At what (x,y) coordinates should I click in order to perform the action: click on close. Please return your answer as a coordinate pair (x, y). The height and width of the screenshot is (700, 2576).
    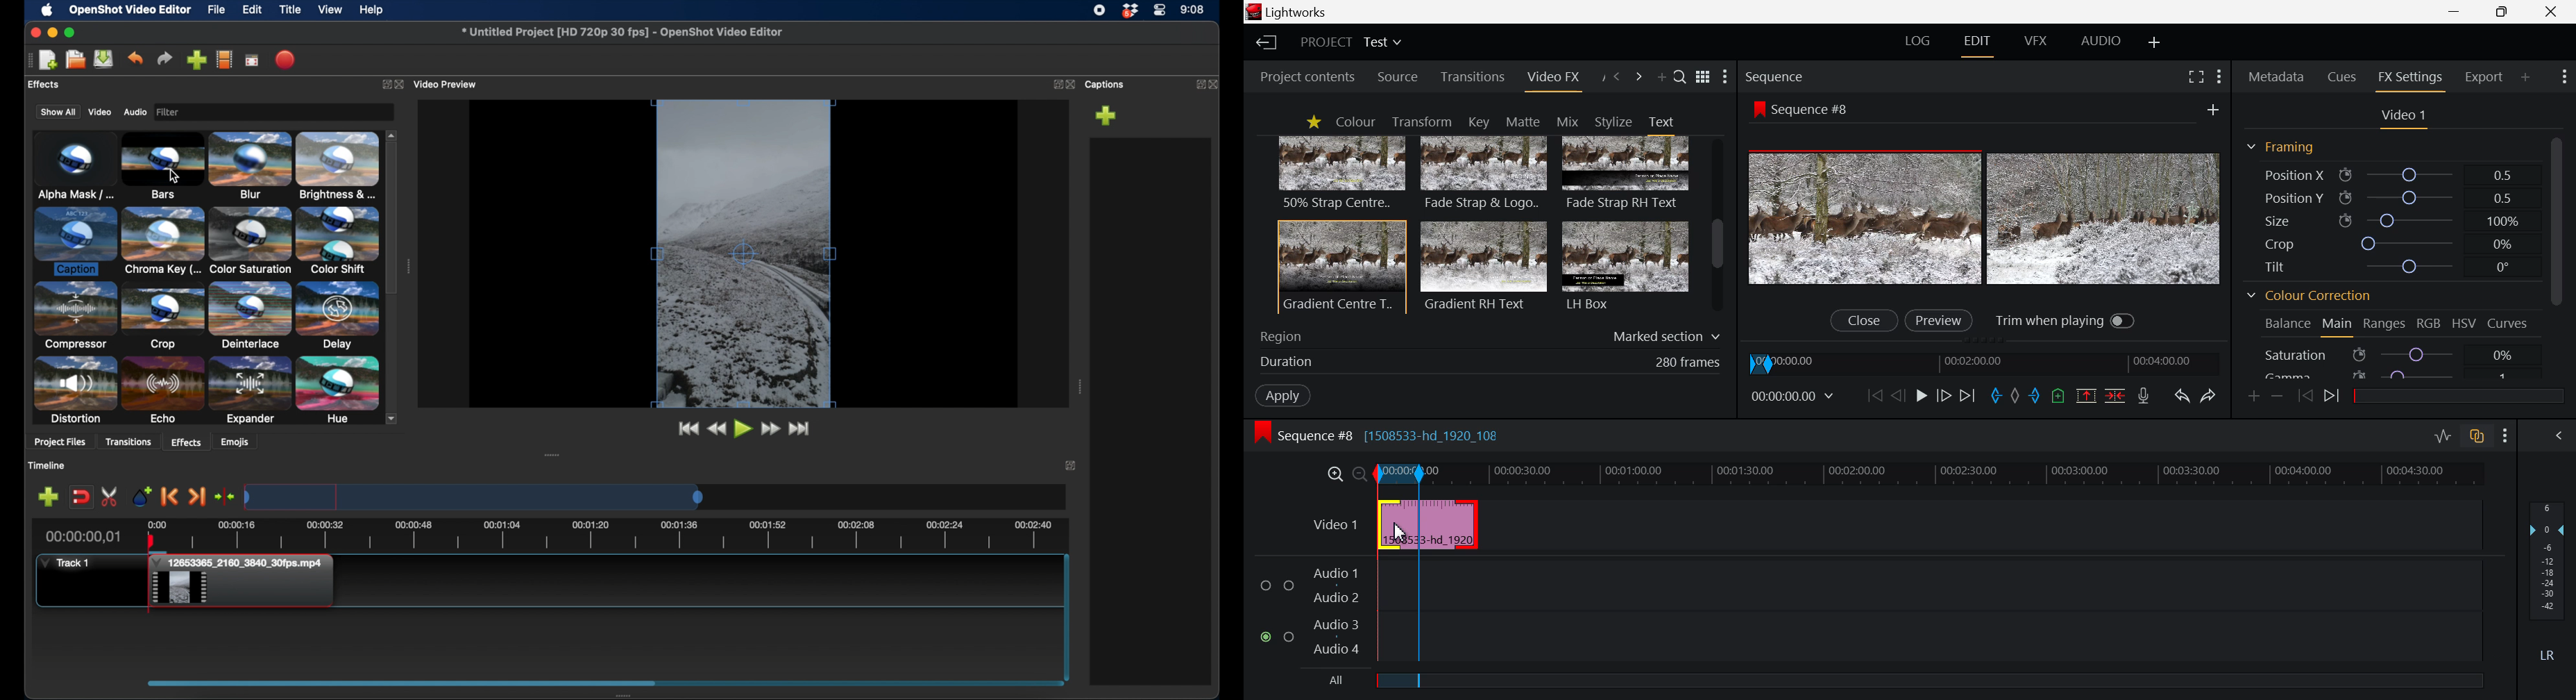
    Looking at the image, I should click on (1071, 84).